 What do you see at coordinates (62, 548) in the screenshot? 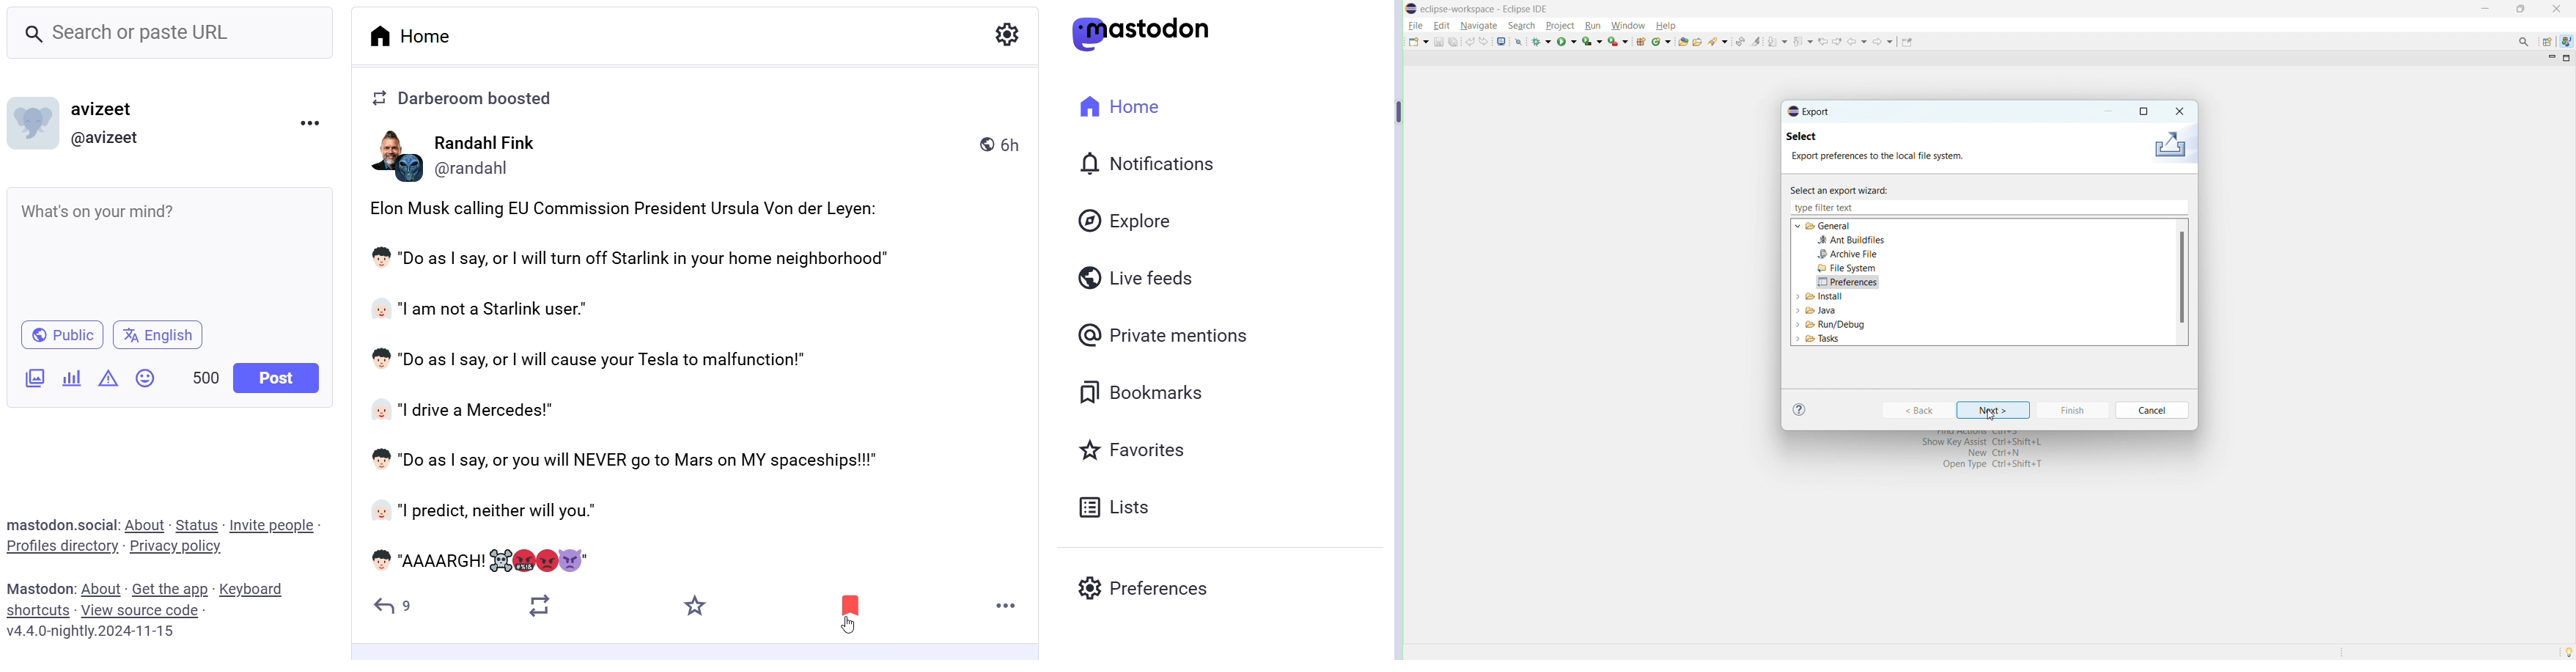
I see `Profiles Directory` at bounding box center [62, 548].